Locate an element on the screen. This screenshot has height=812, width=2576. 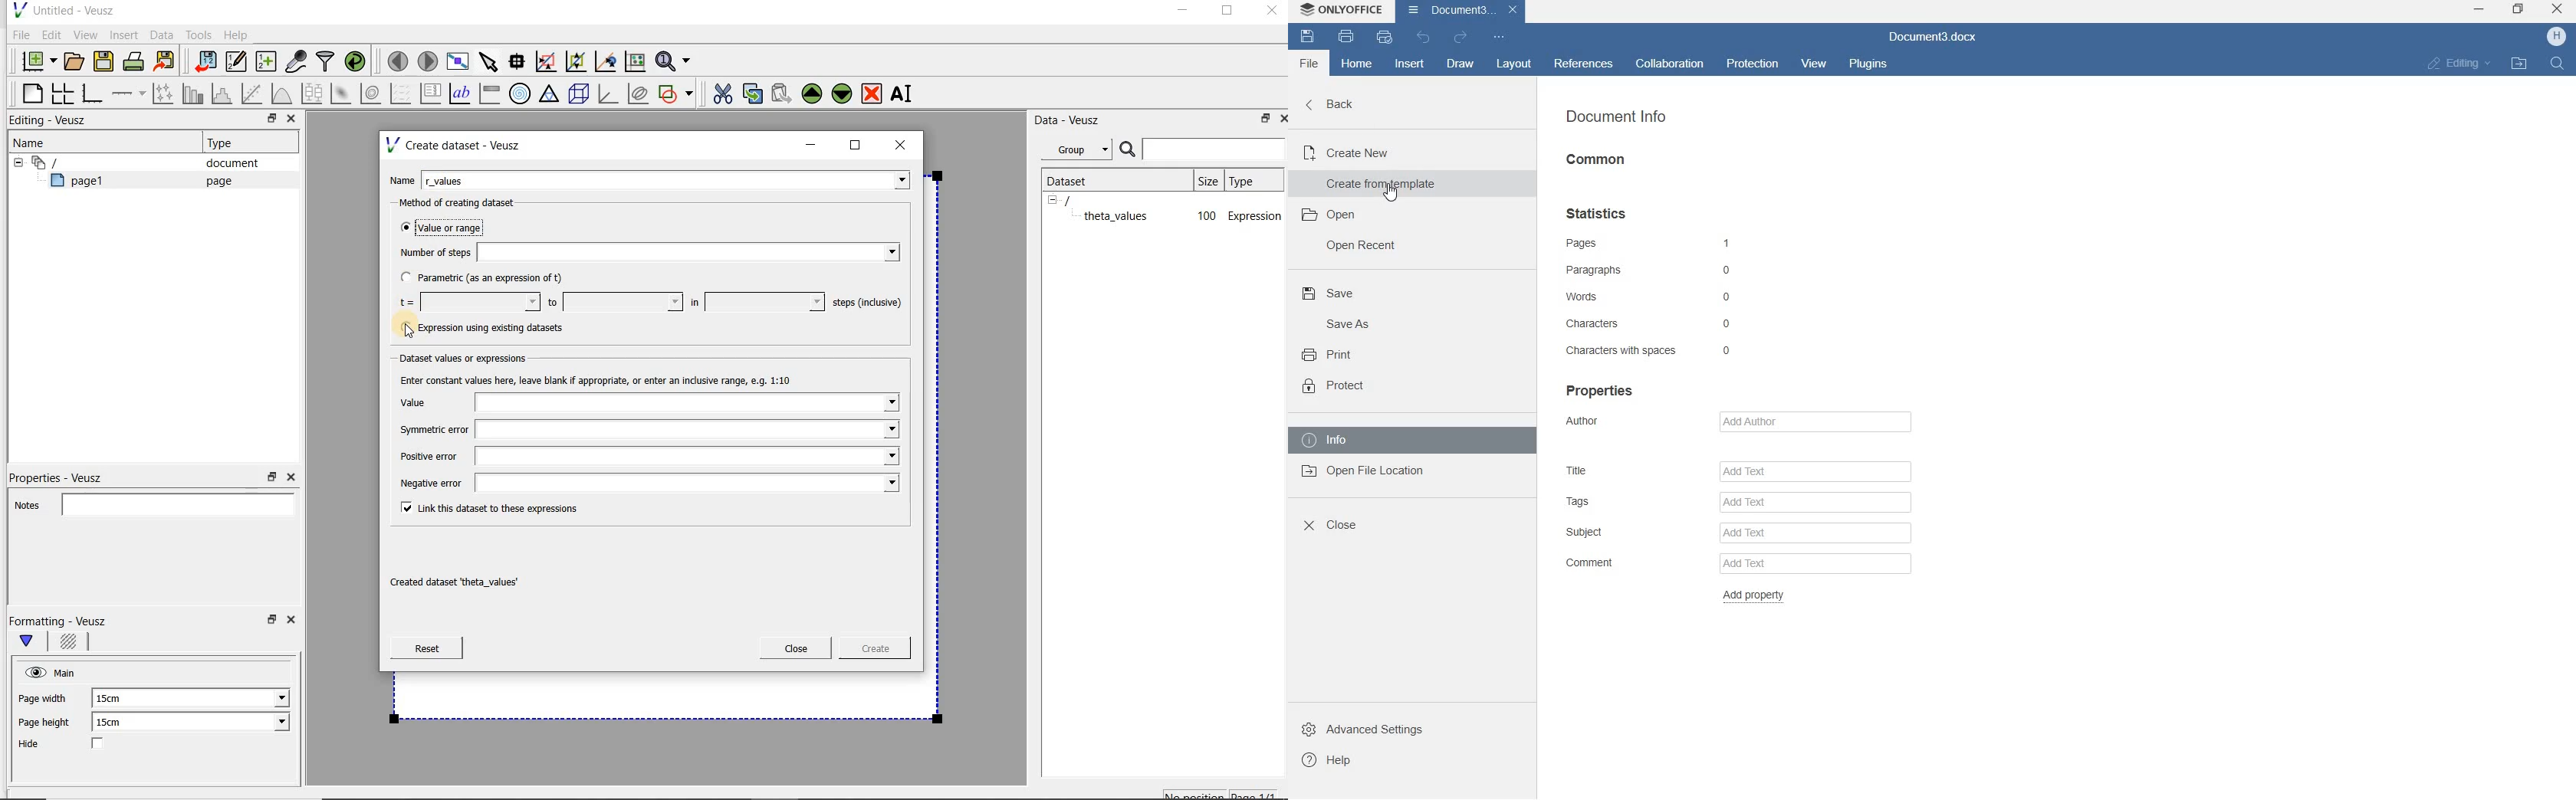
comment is located at coordinates (1602, 563).